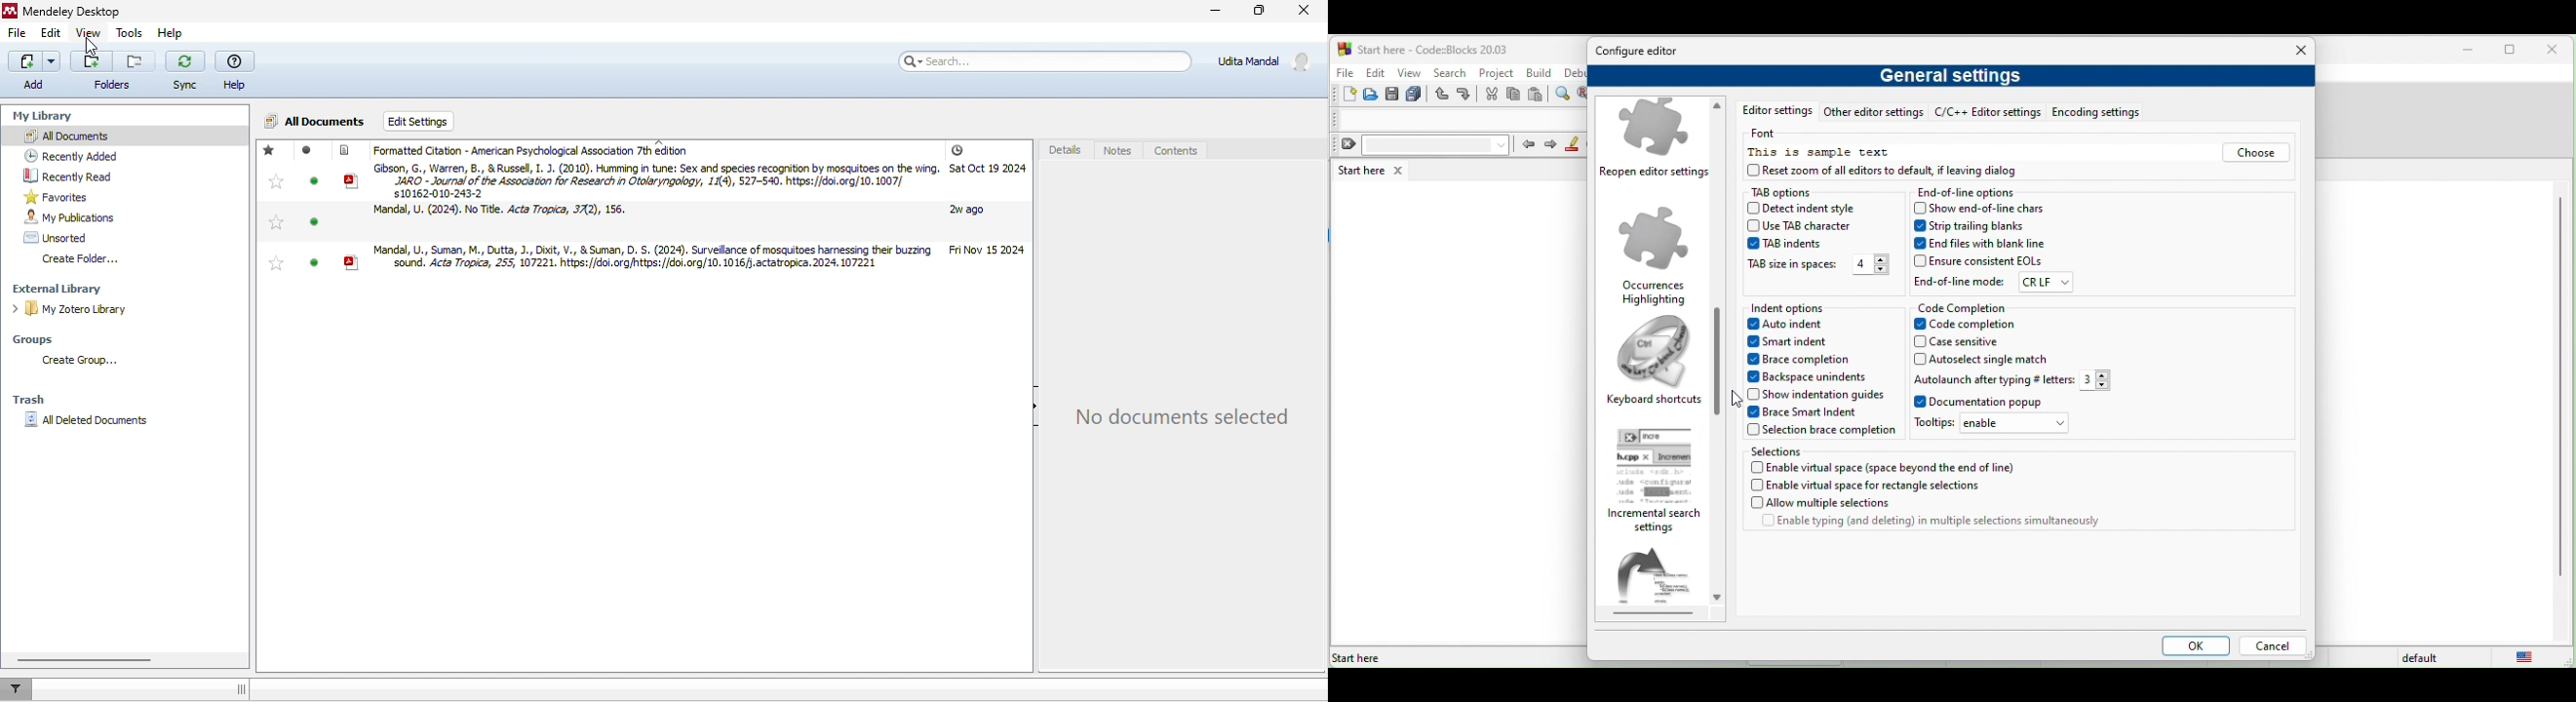 The image size is (2576, 728). I want to click on groups, so click(40, 340).